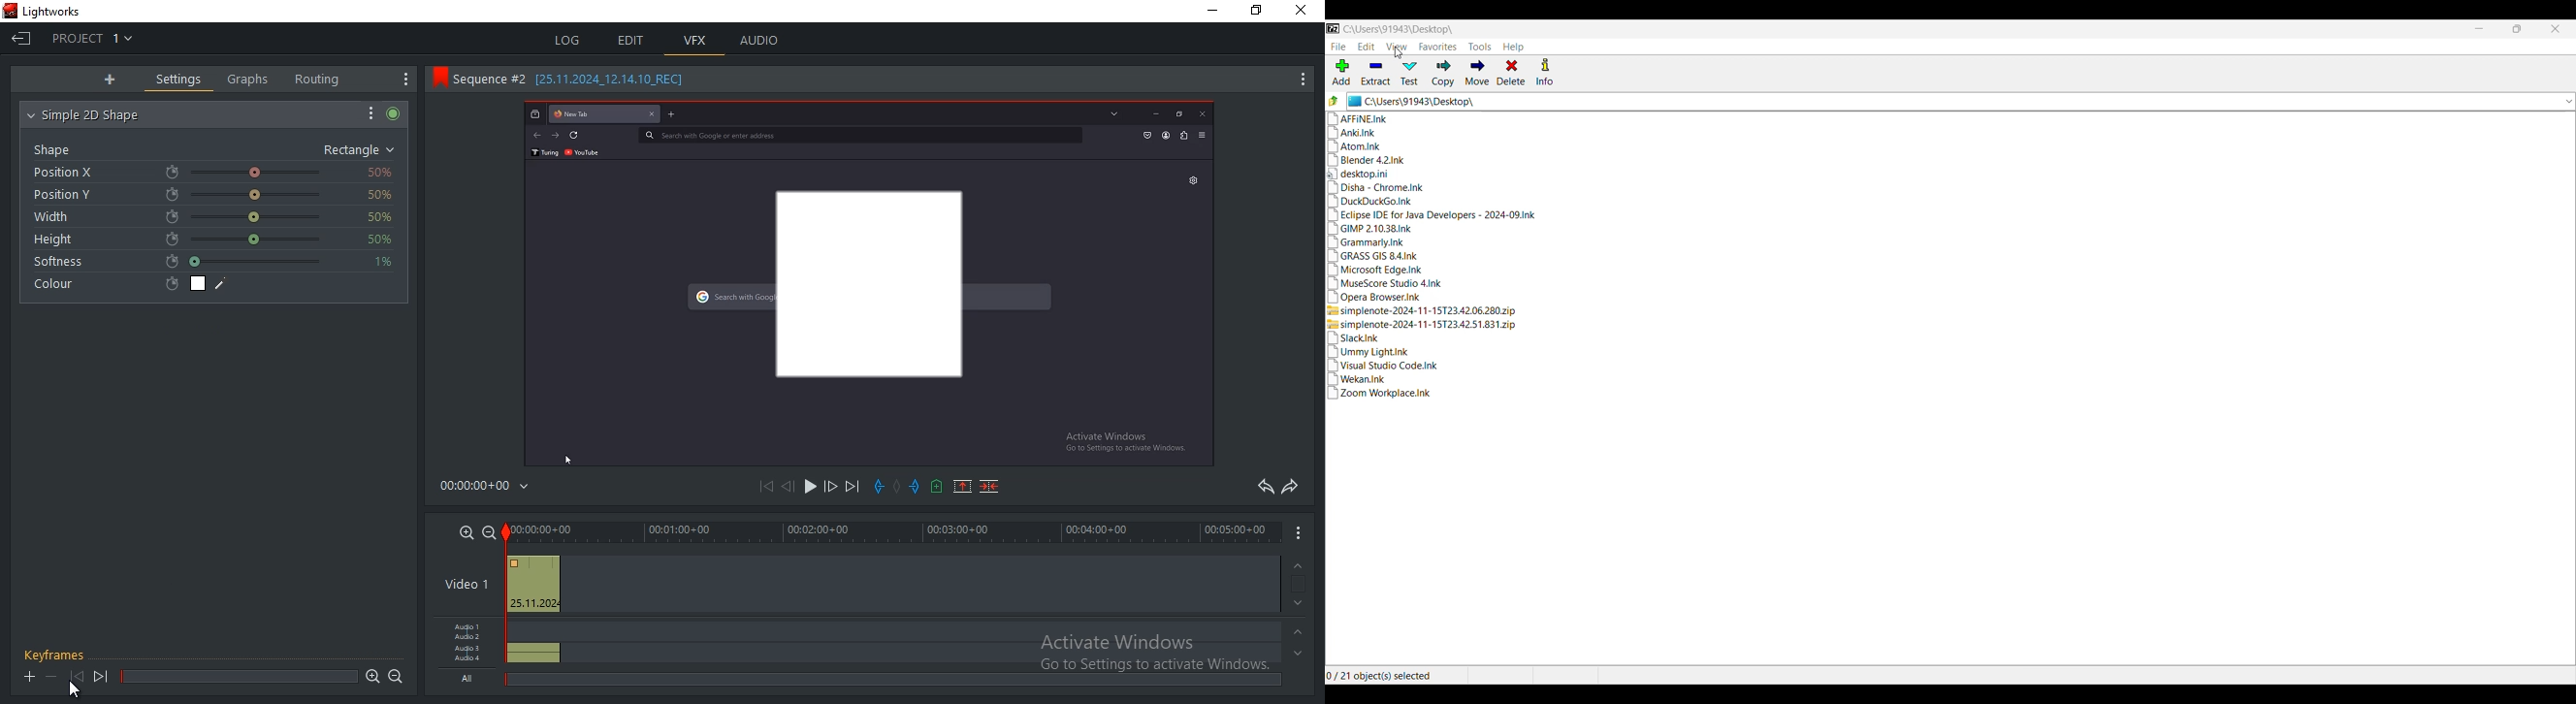 The width and height of the screenshot is (2576, 728). What do you see at coordinates (891, 530) in the screenshot?
I see `timeline` at bounding box center [891, 530].